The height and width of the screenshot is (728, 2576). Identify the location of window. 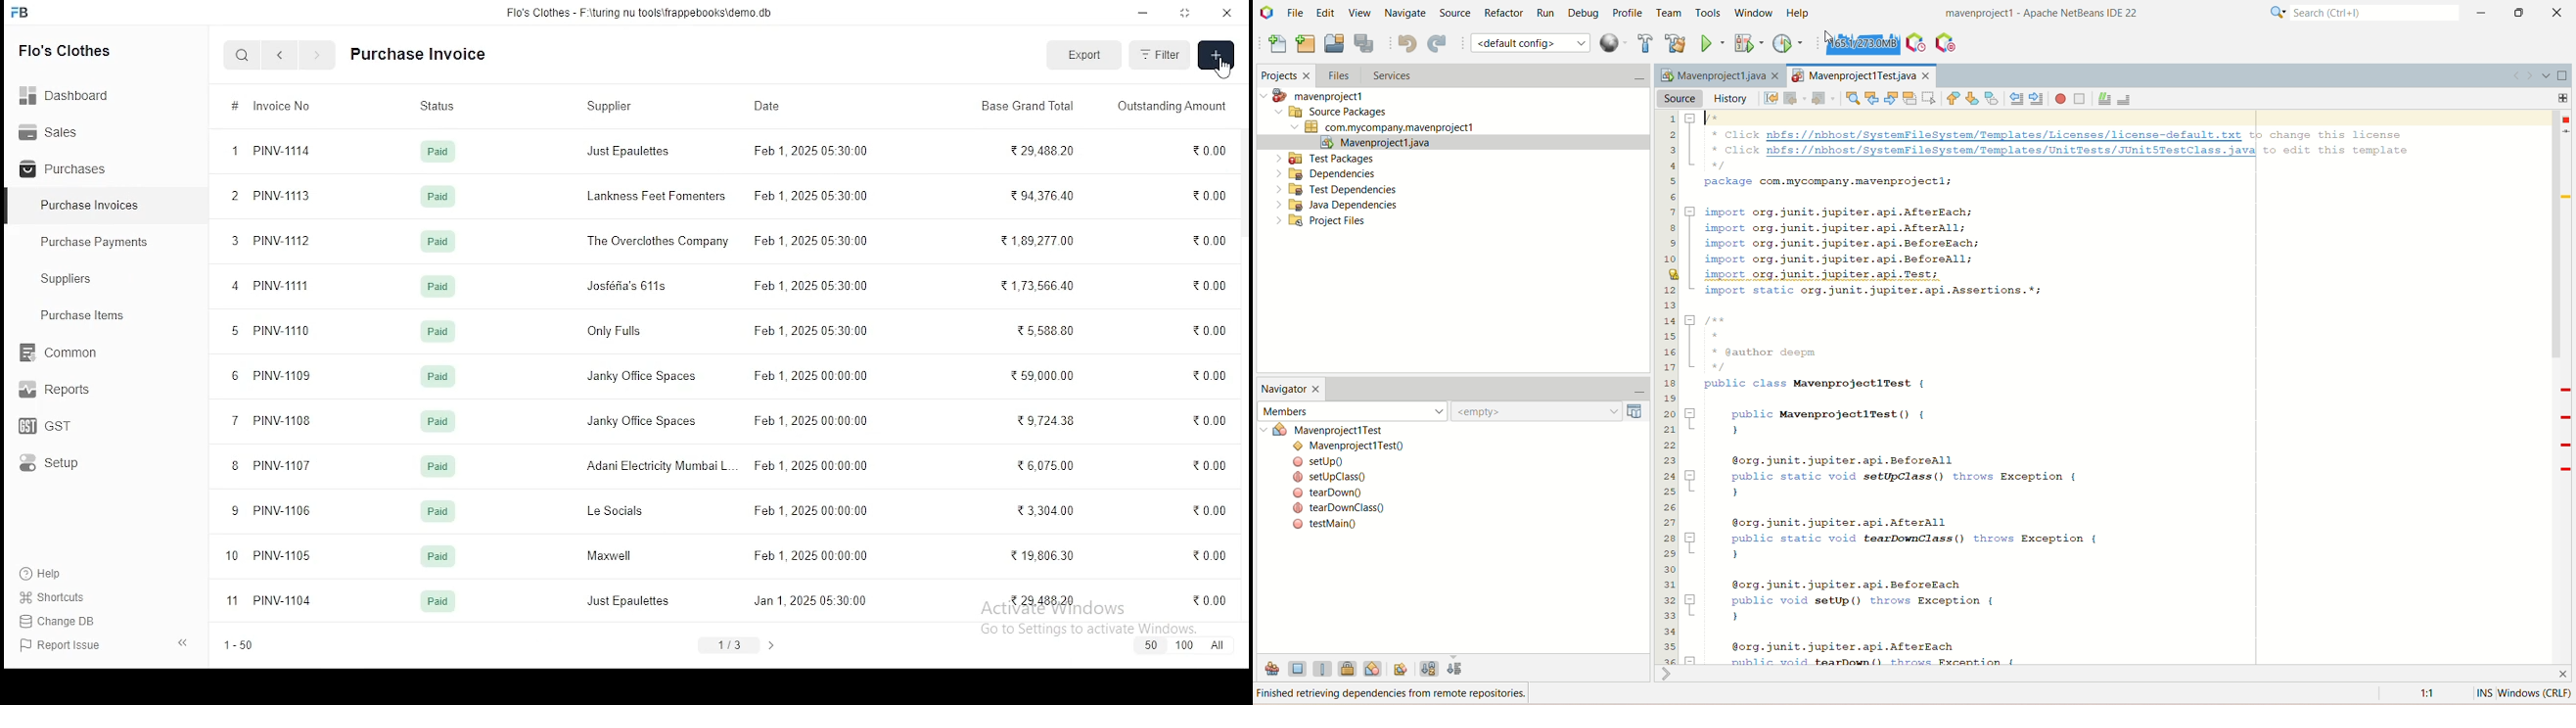
(1758, 13).